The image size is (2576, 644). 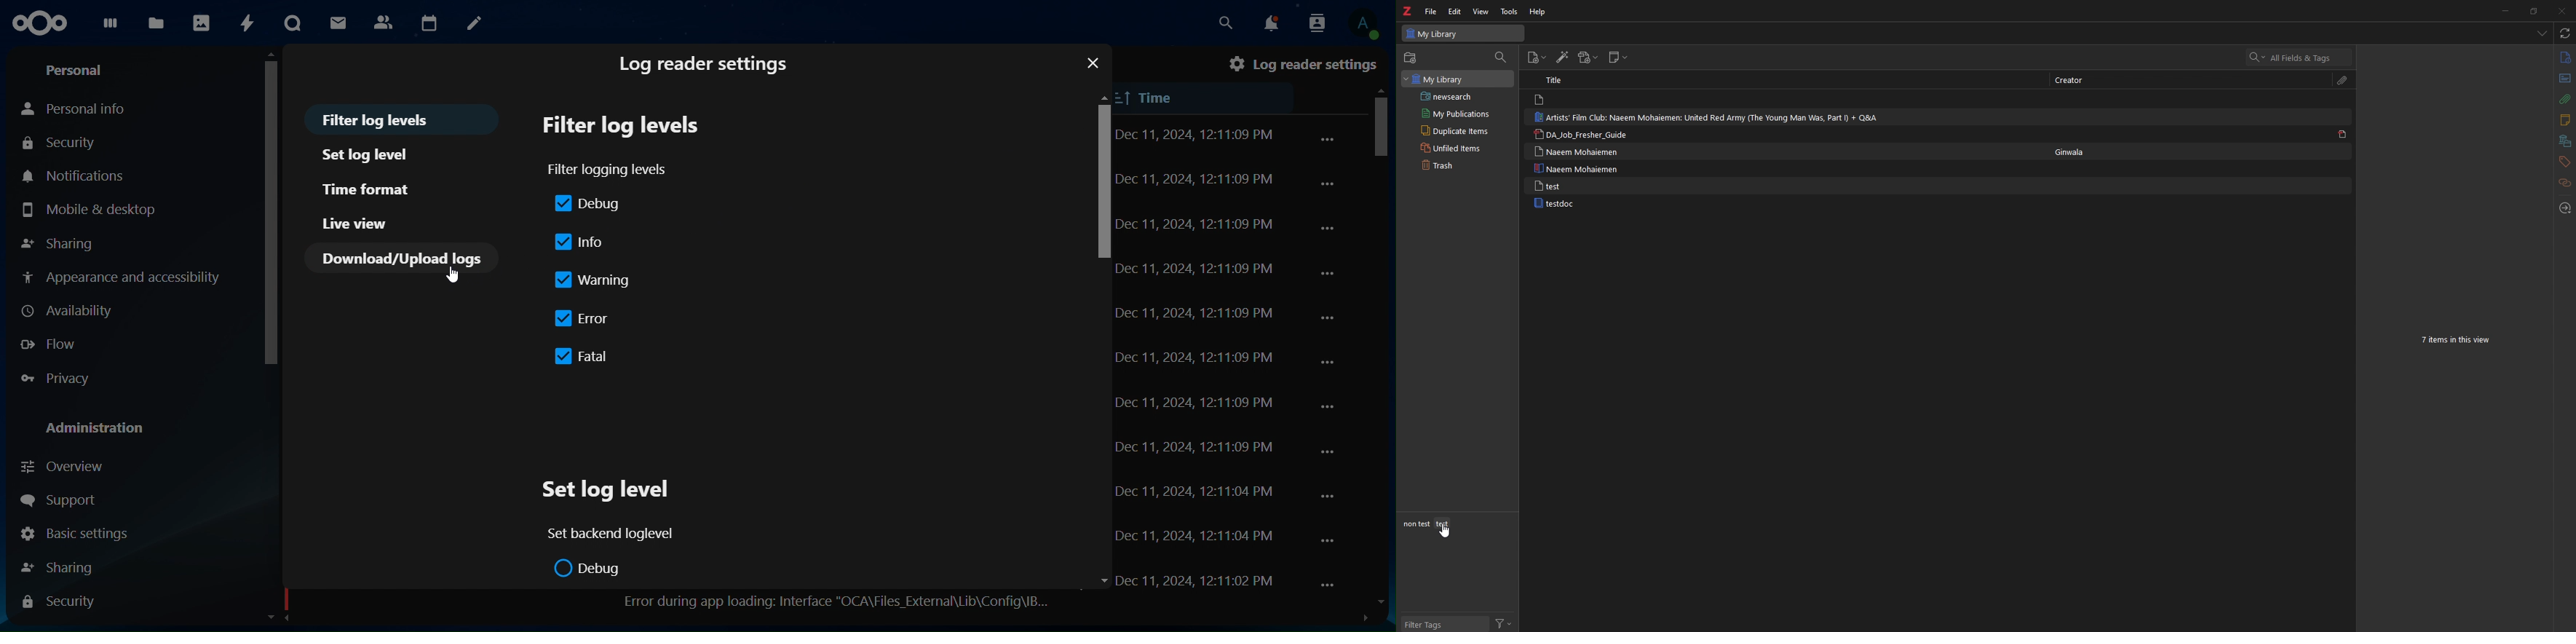 What do you see at coordinates (705, 66) in the screenshot?
I see `log reader settings` at bounding box center [705, 66].